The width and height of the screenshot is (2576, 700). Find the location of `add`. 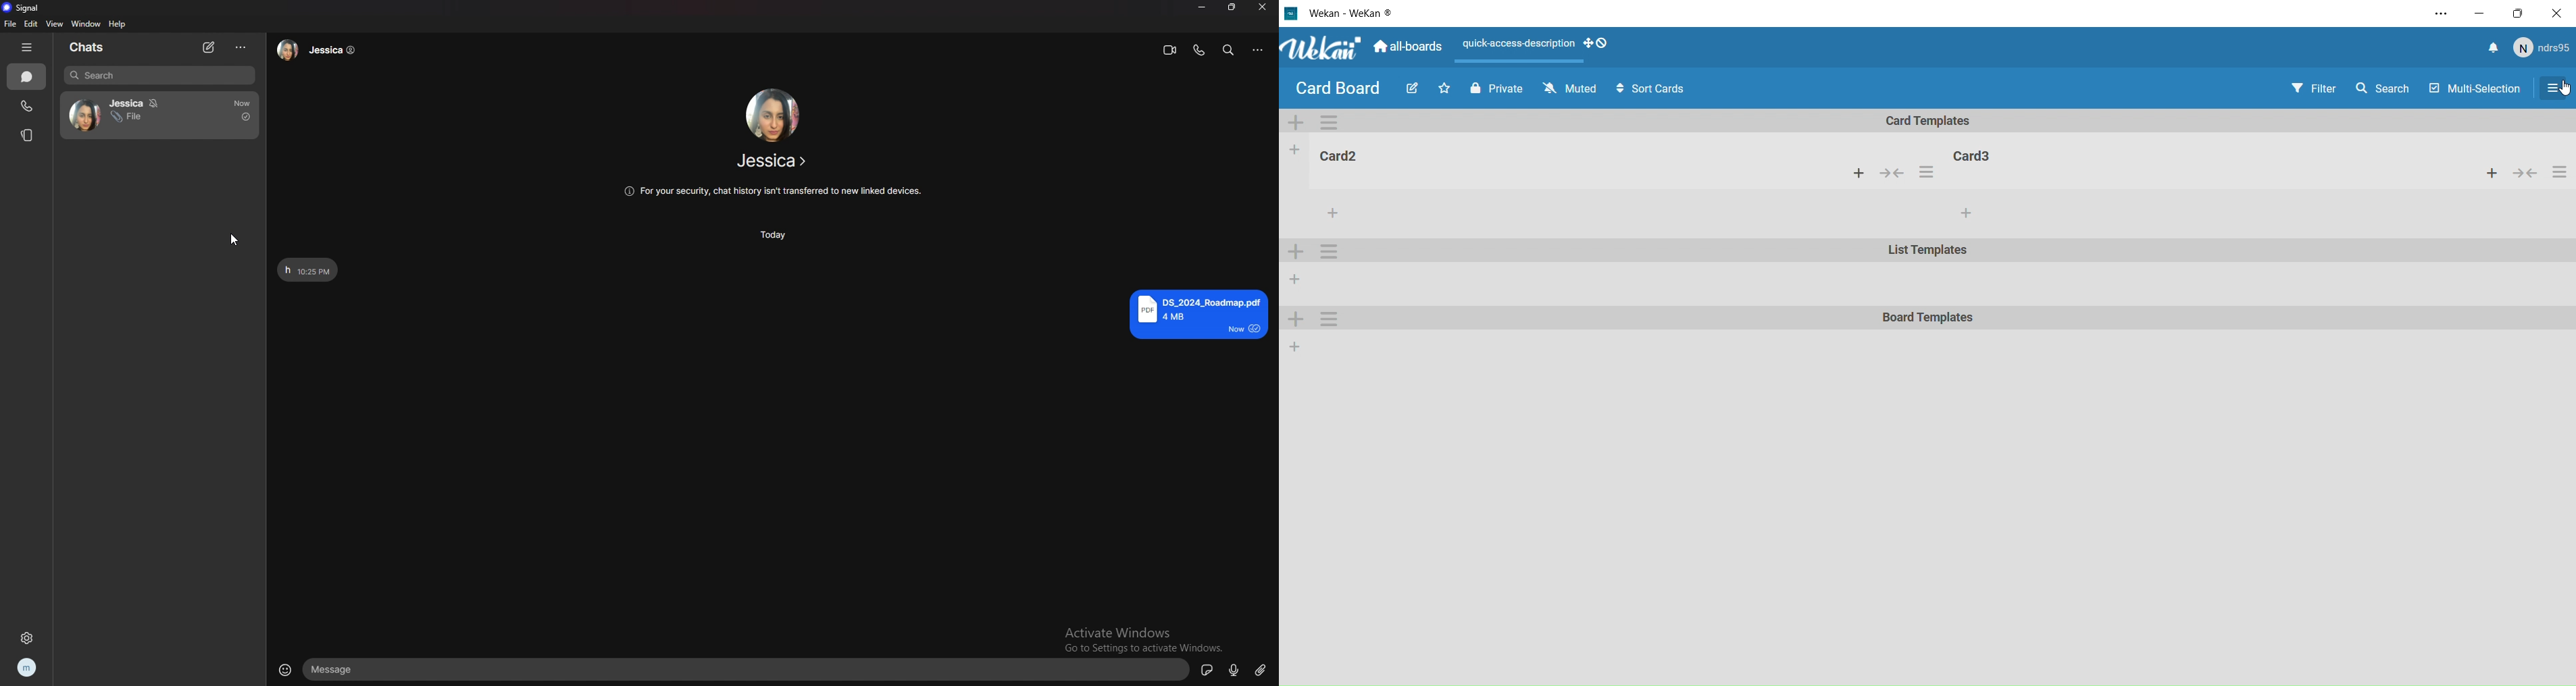

add is located at coordinates (1965, 213).